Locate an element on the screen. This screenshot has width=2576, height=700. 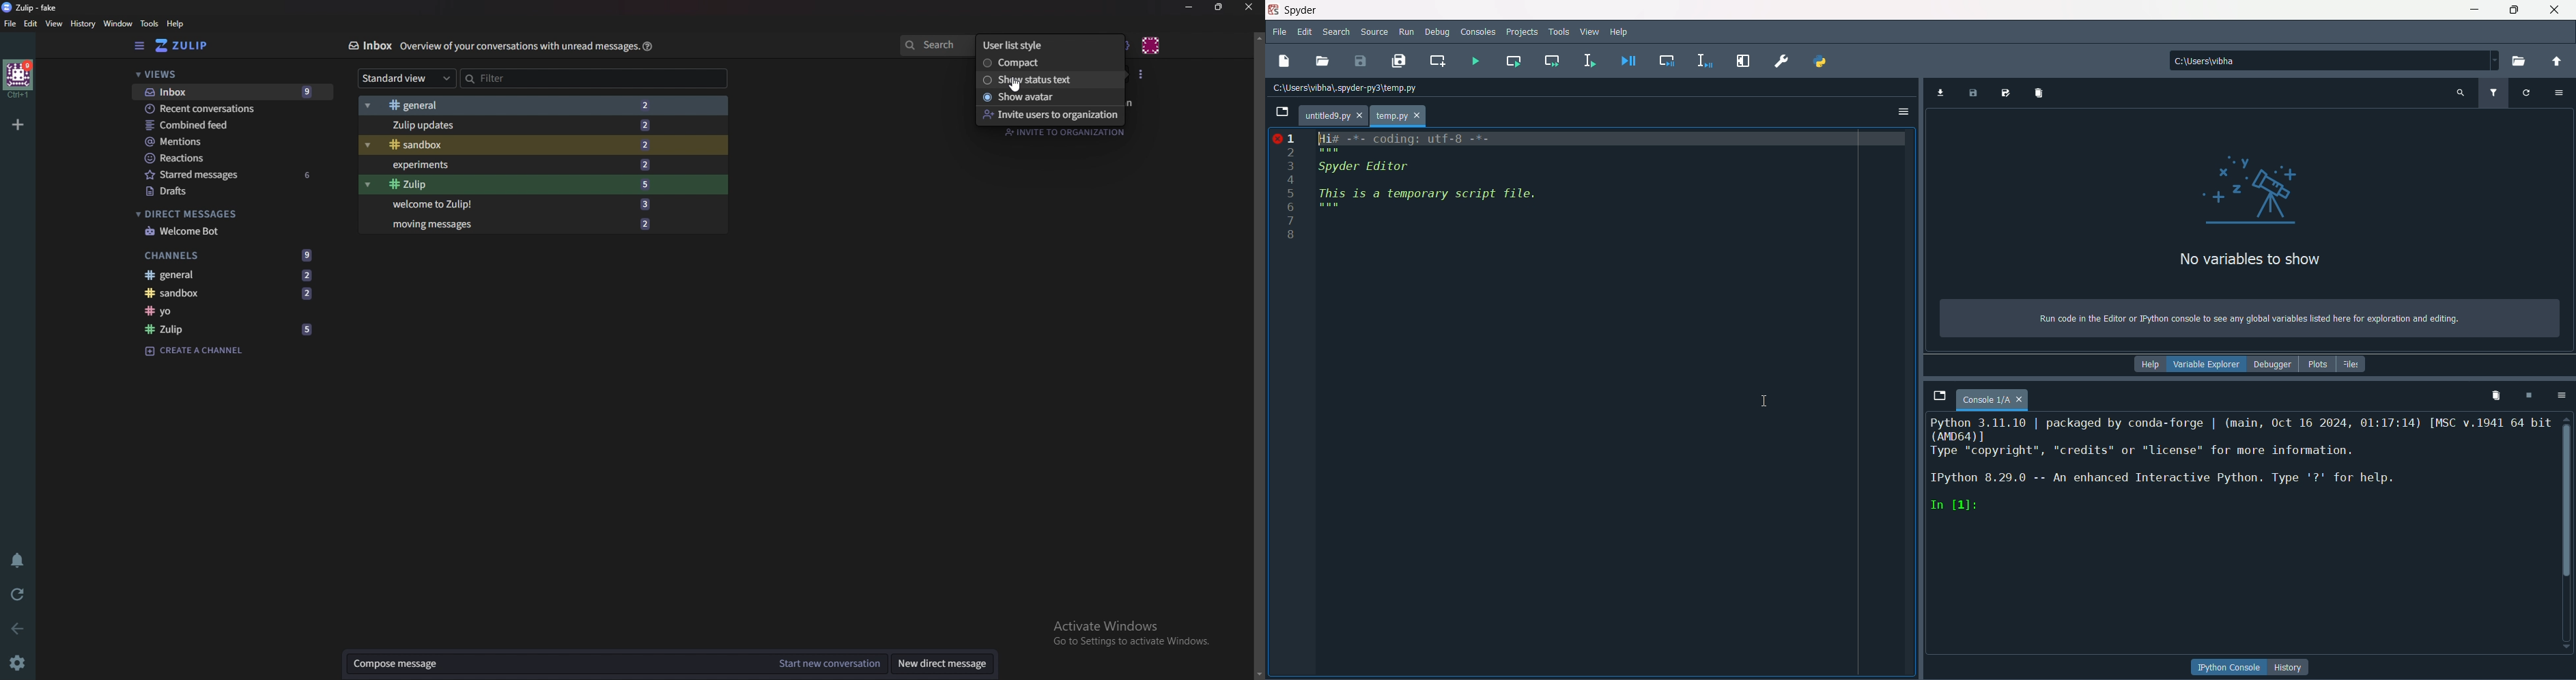
debugger is located at coordinates (2276, 365).